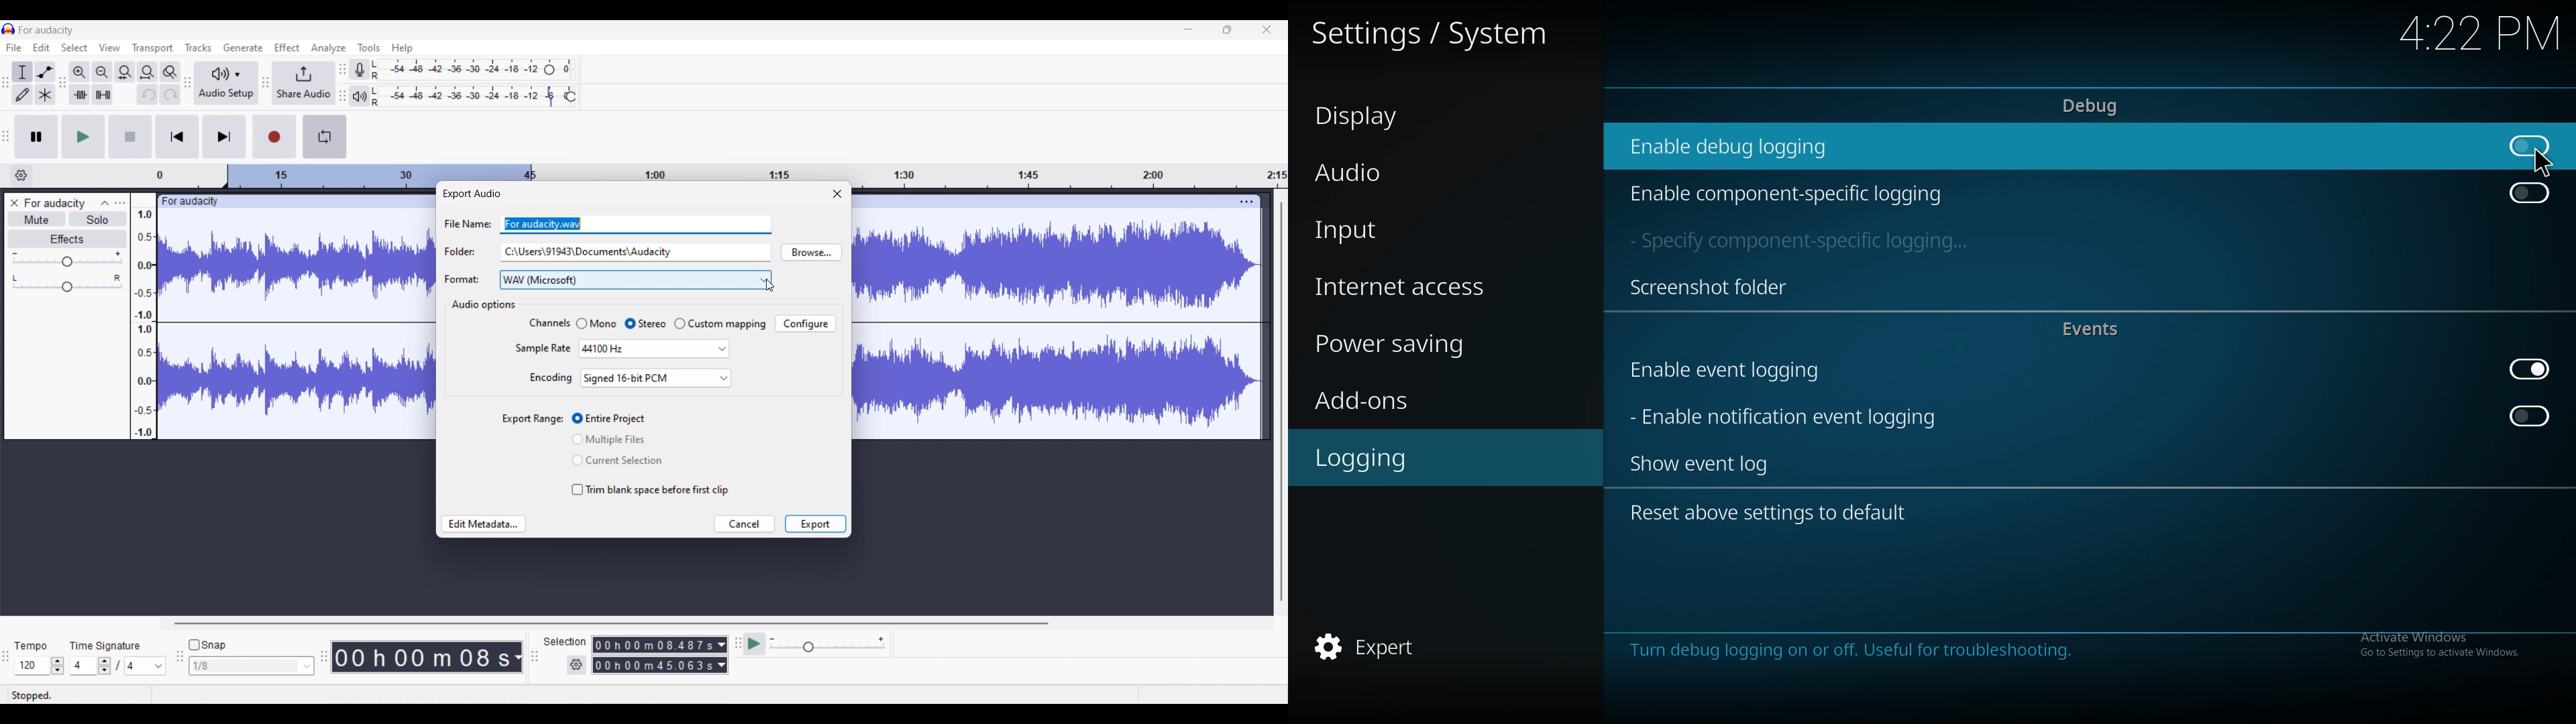 The height and width of the screenshot is (728, 2576). I want to click on screenshot folder, so click(1709, 287).